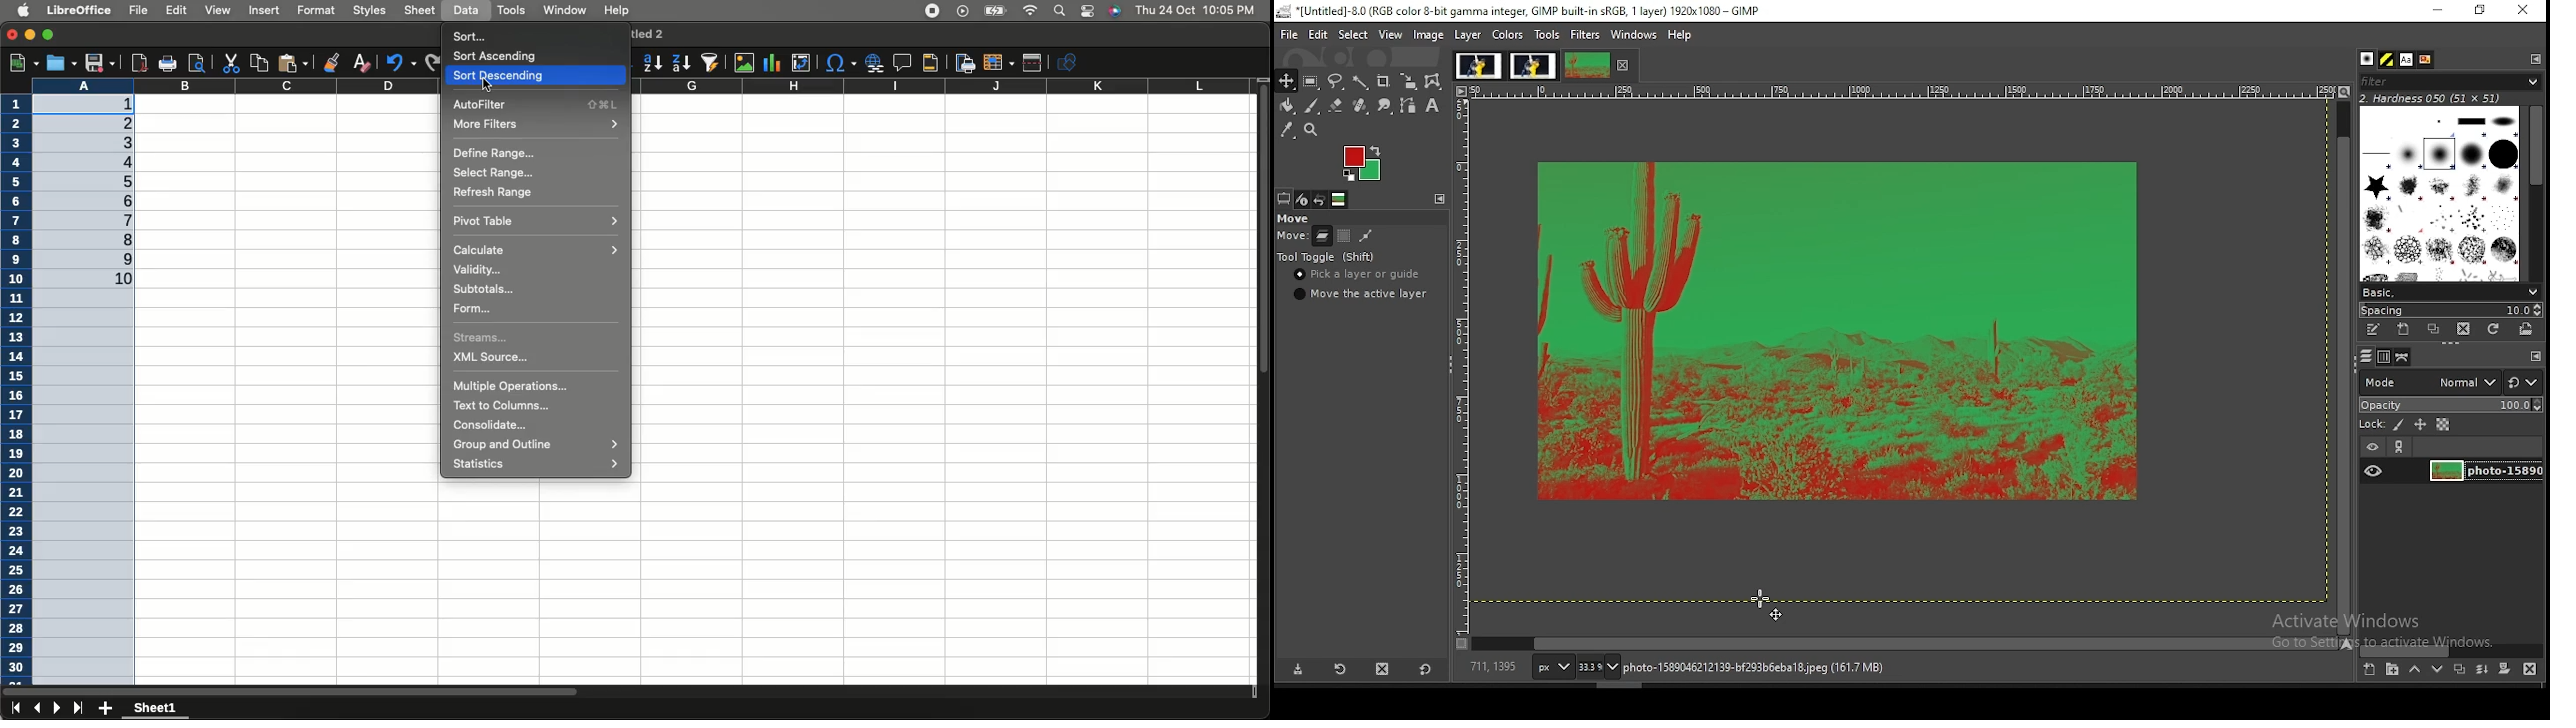 The width and height of the screenshot is (2576, 728). What do you see at coordinates (2444, 424) in the screenshot?
I see `lock alpha channel` at bounding box center [2444, 424].